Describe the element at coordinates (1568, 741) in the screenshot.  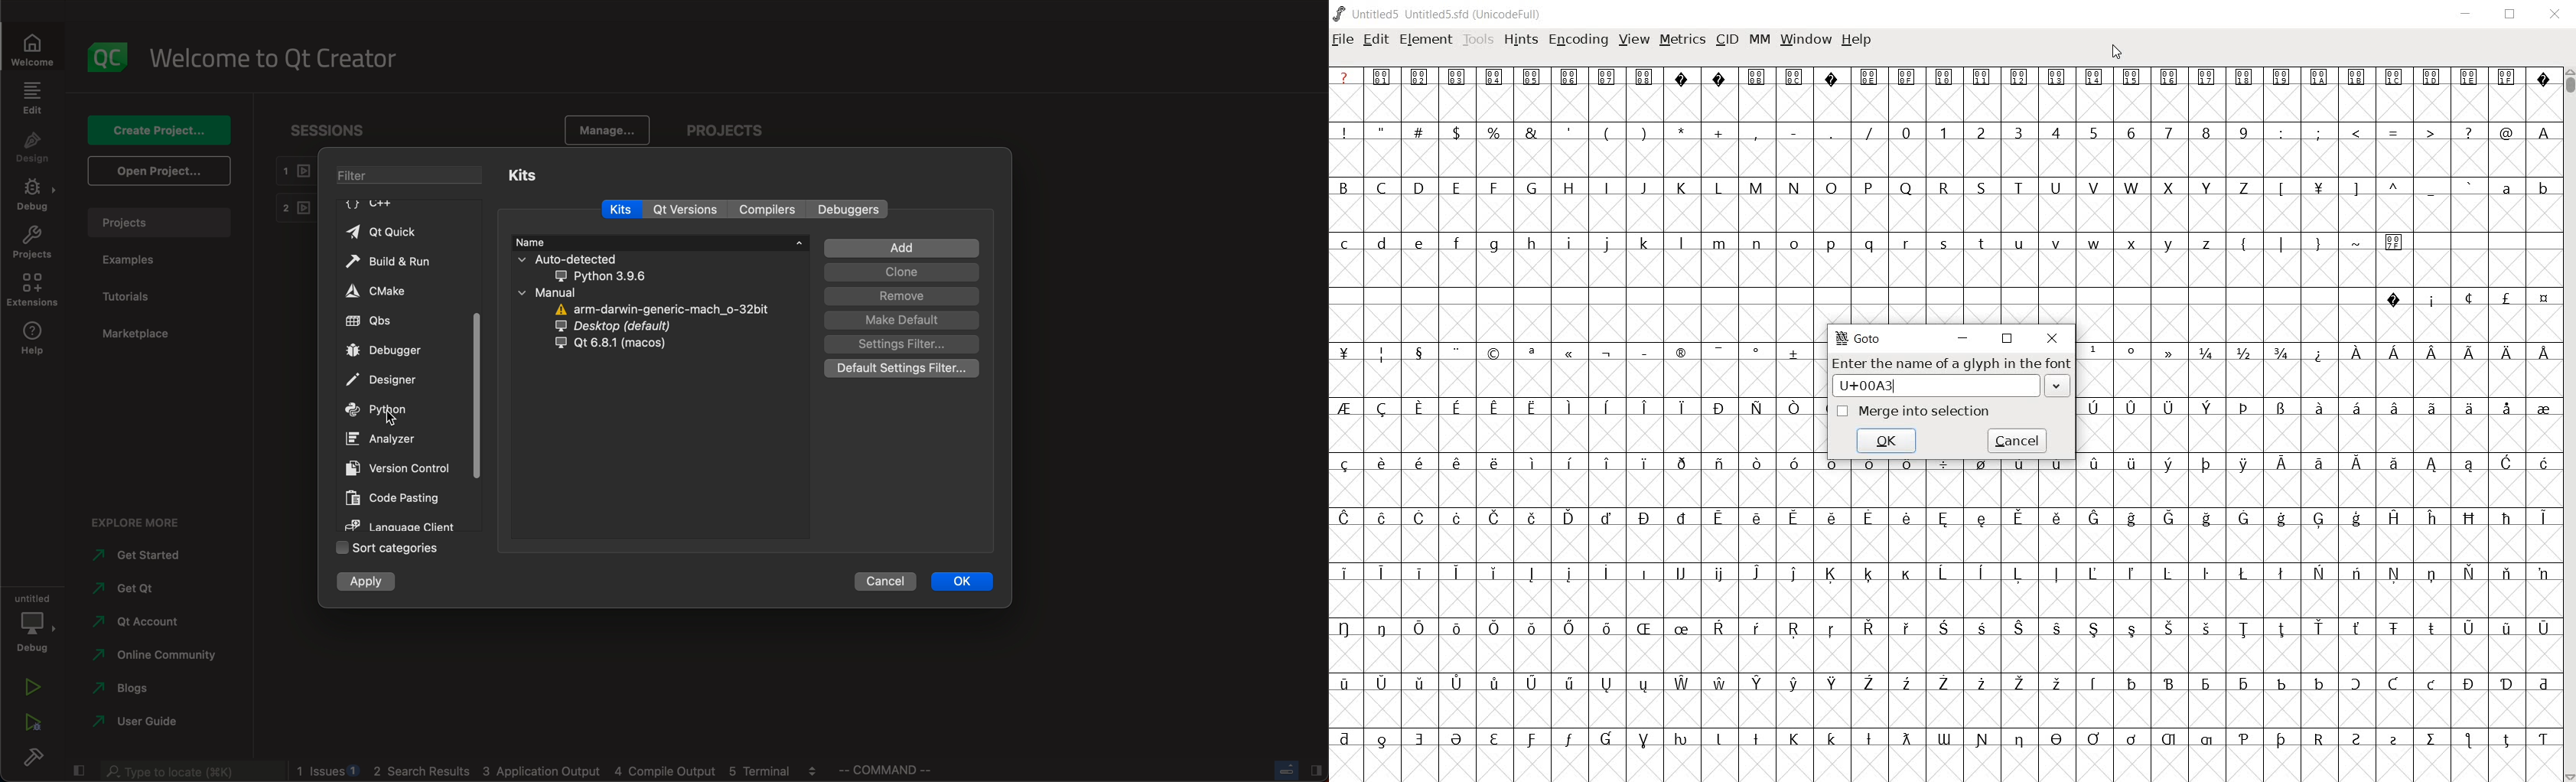
I see `Symbol` at that location.